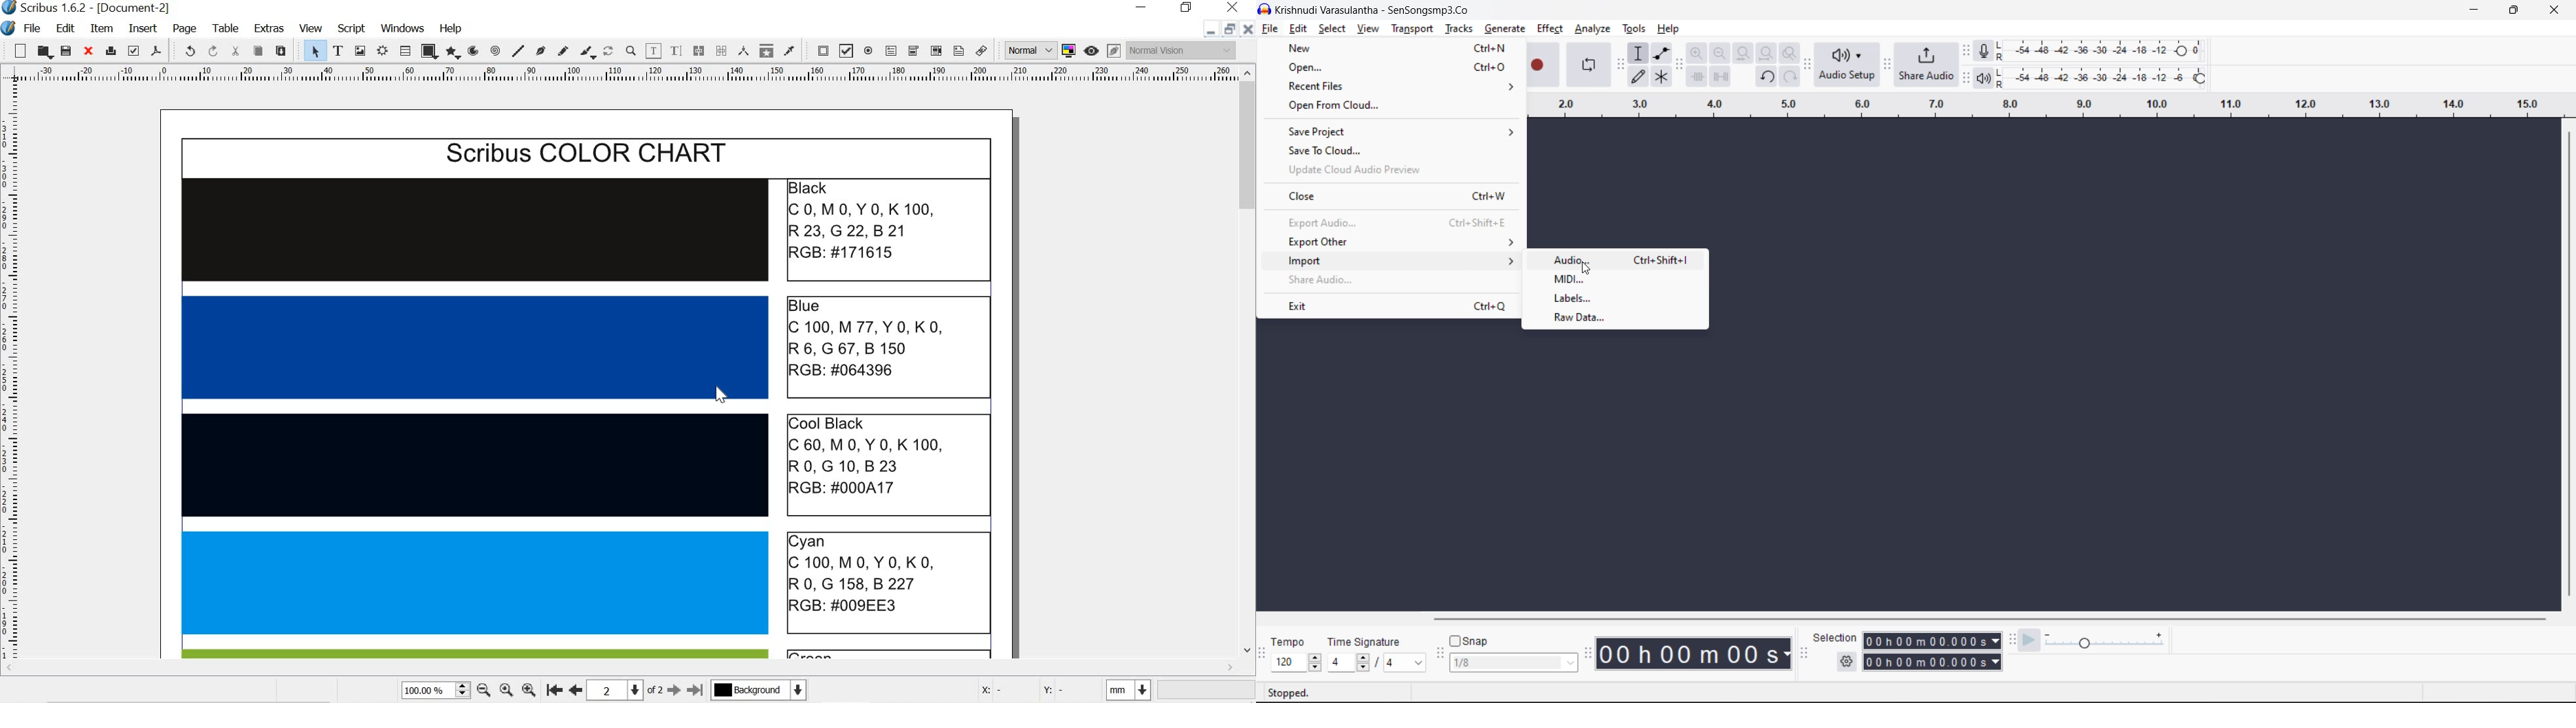 The image size is (2576, 728). I want to click on scribus color chart, so click(584, 154).